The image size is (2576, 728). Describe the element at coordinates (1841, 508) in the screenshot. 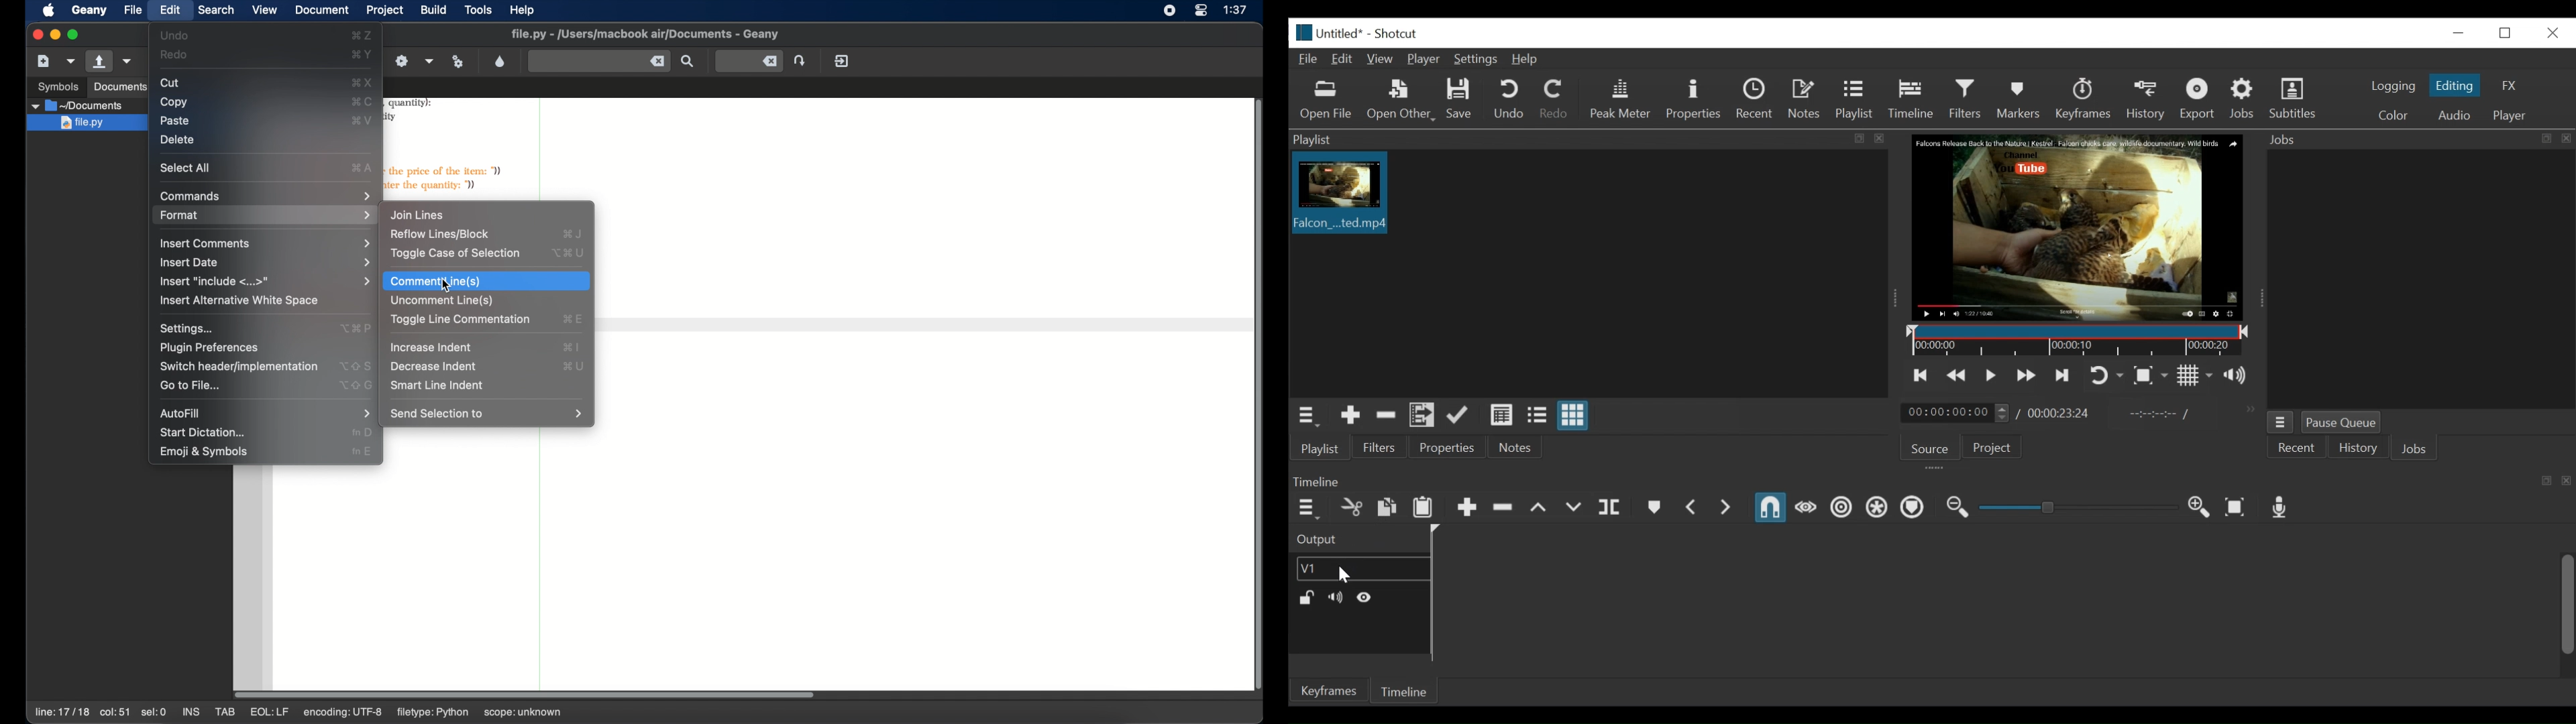

I see `Ripple` at that location.